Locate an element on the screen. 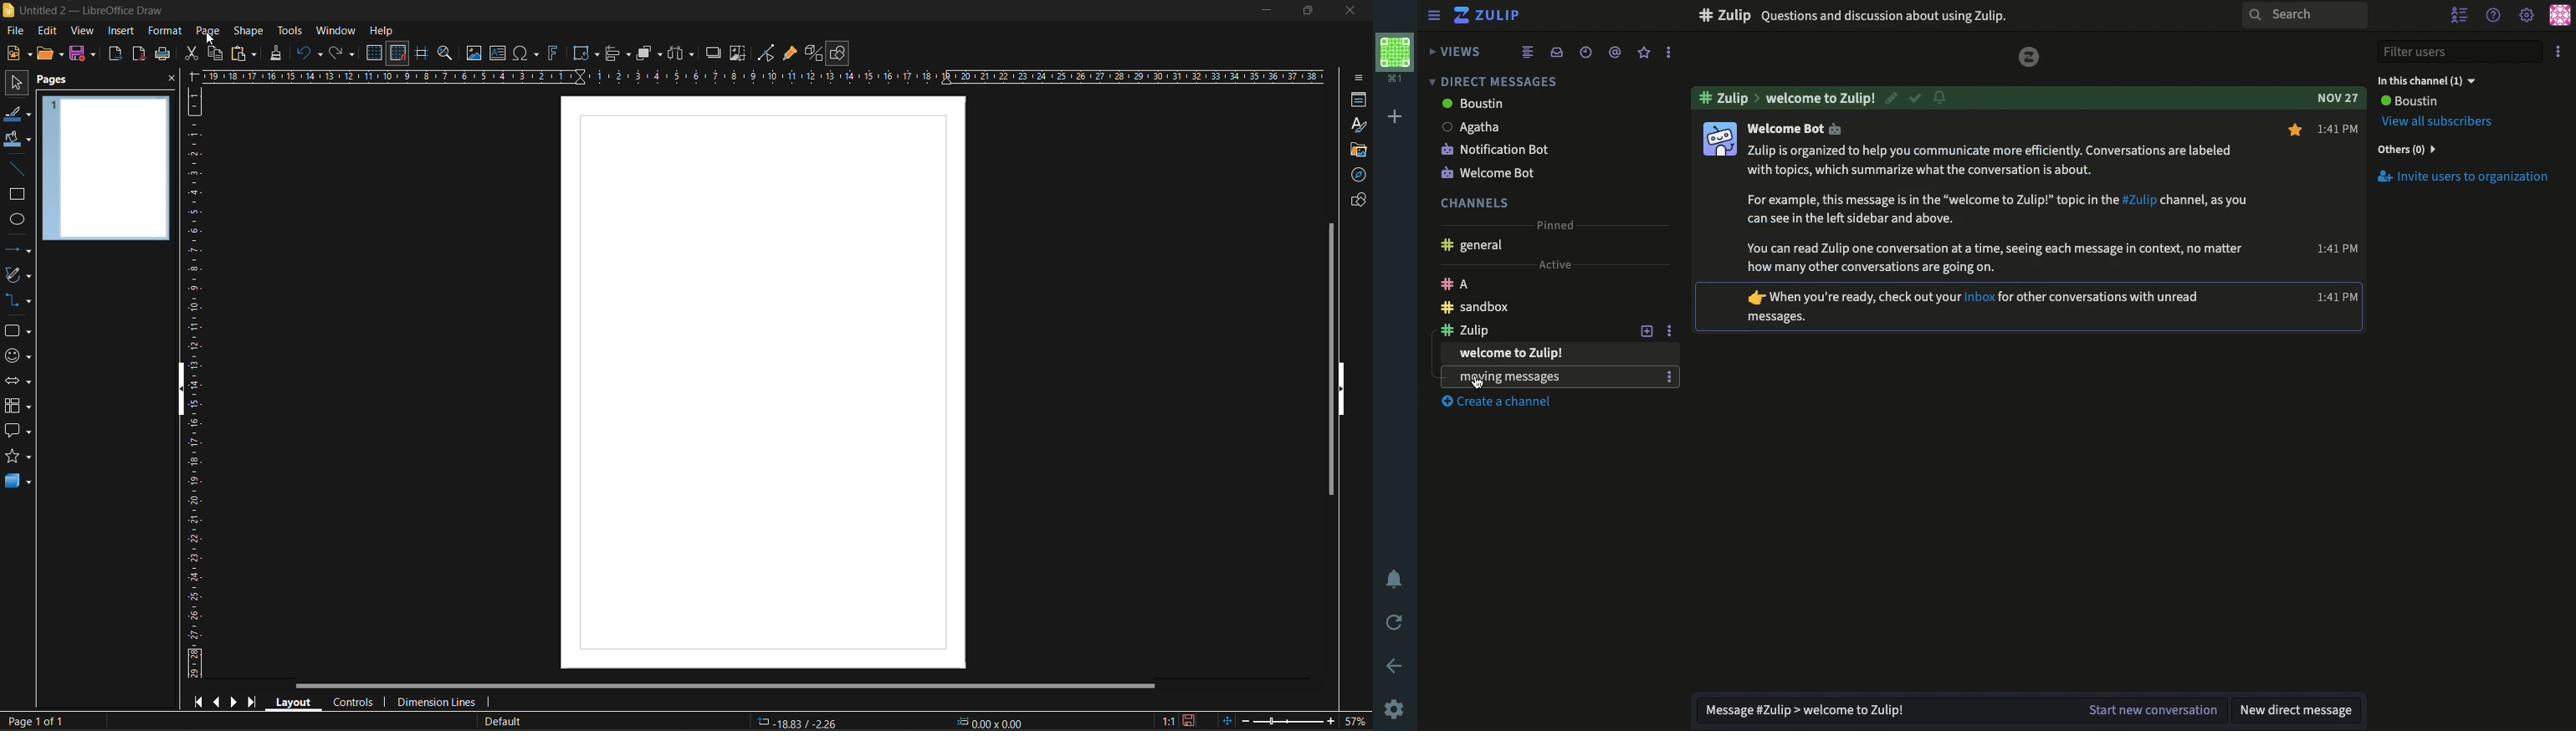 This screenshot has height=756, width=2576. Resolved is located at coordinates (1914, 97).